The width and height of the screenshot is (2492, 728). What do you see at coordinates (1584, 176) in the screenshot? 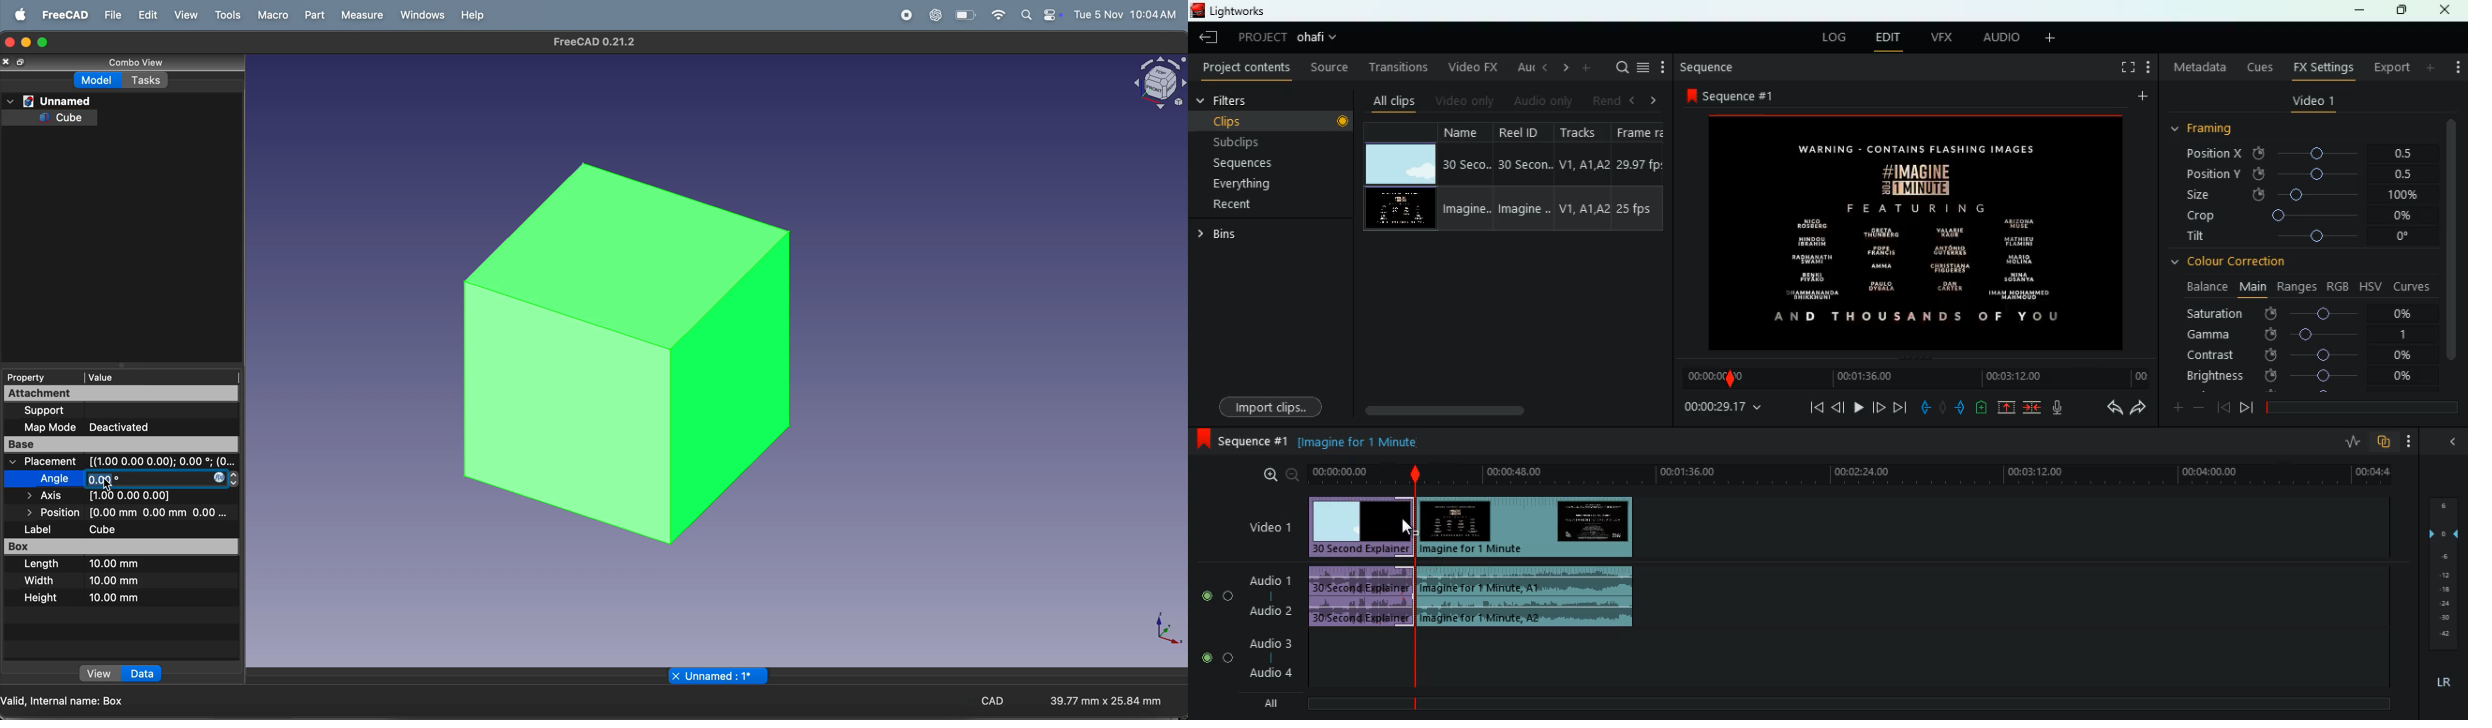
I see `tracks` at bounding box center [1584, 176].